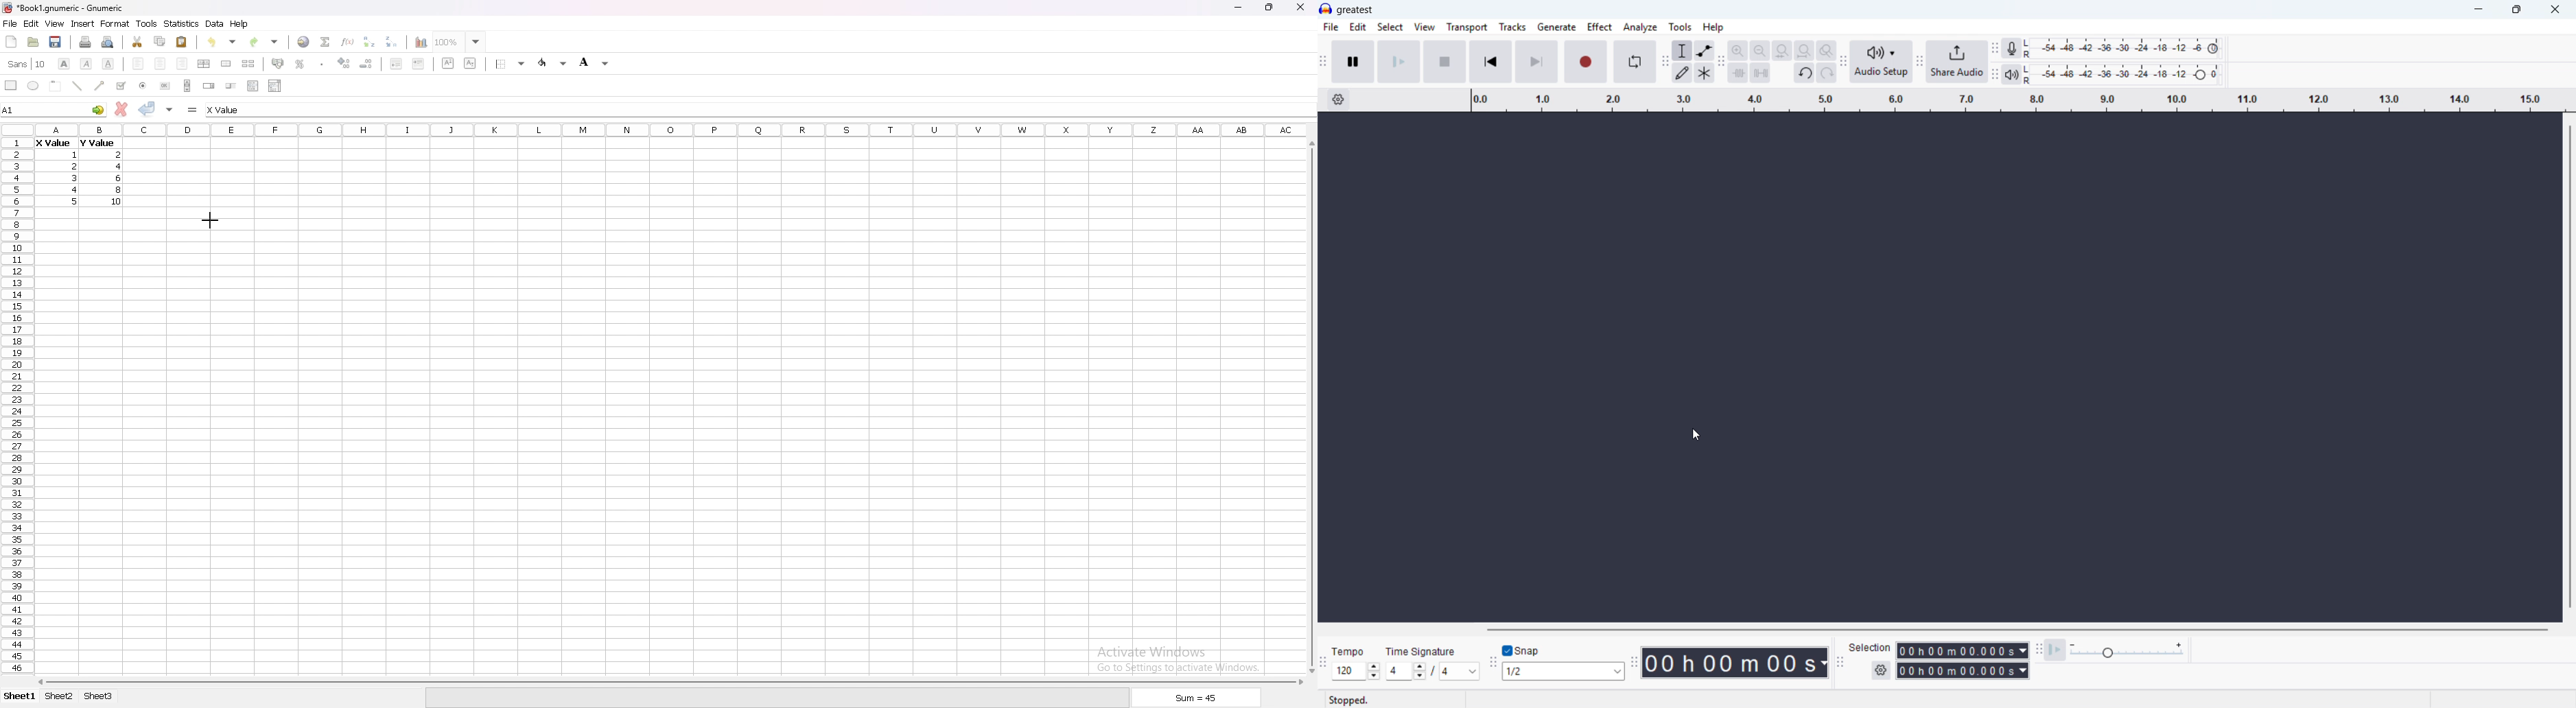 Image resolution: width=2576 pixels, height=728 pixels. Describe the element at coordinates (183, 41) in the screenshot. I see `paste` at that location.